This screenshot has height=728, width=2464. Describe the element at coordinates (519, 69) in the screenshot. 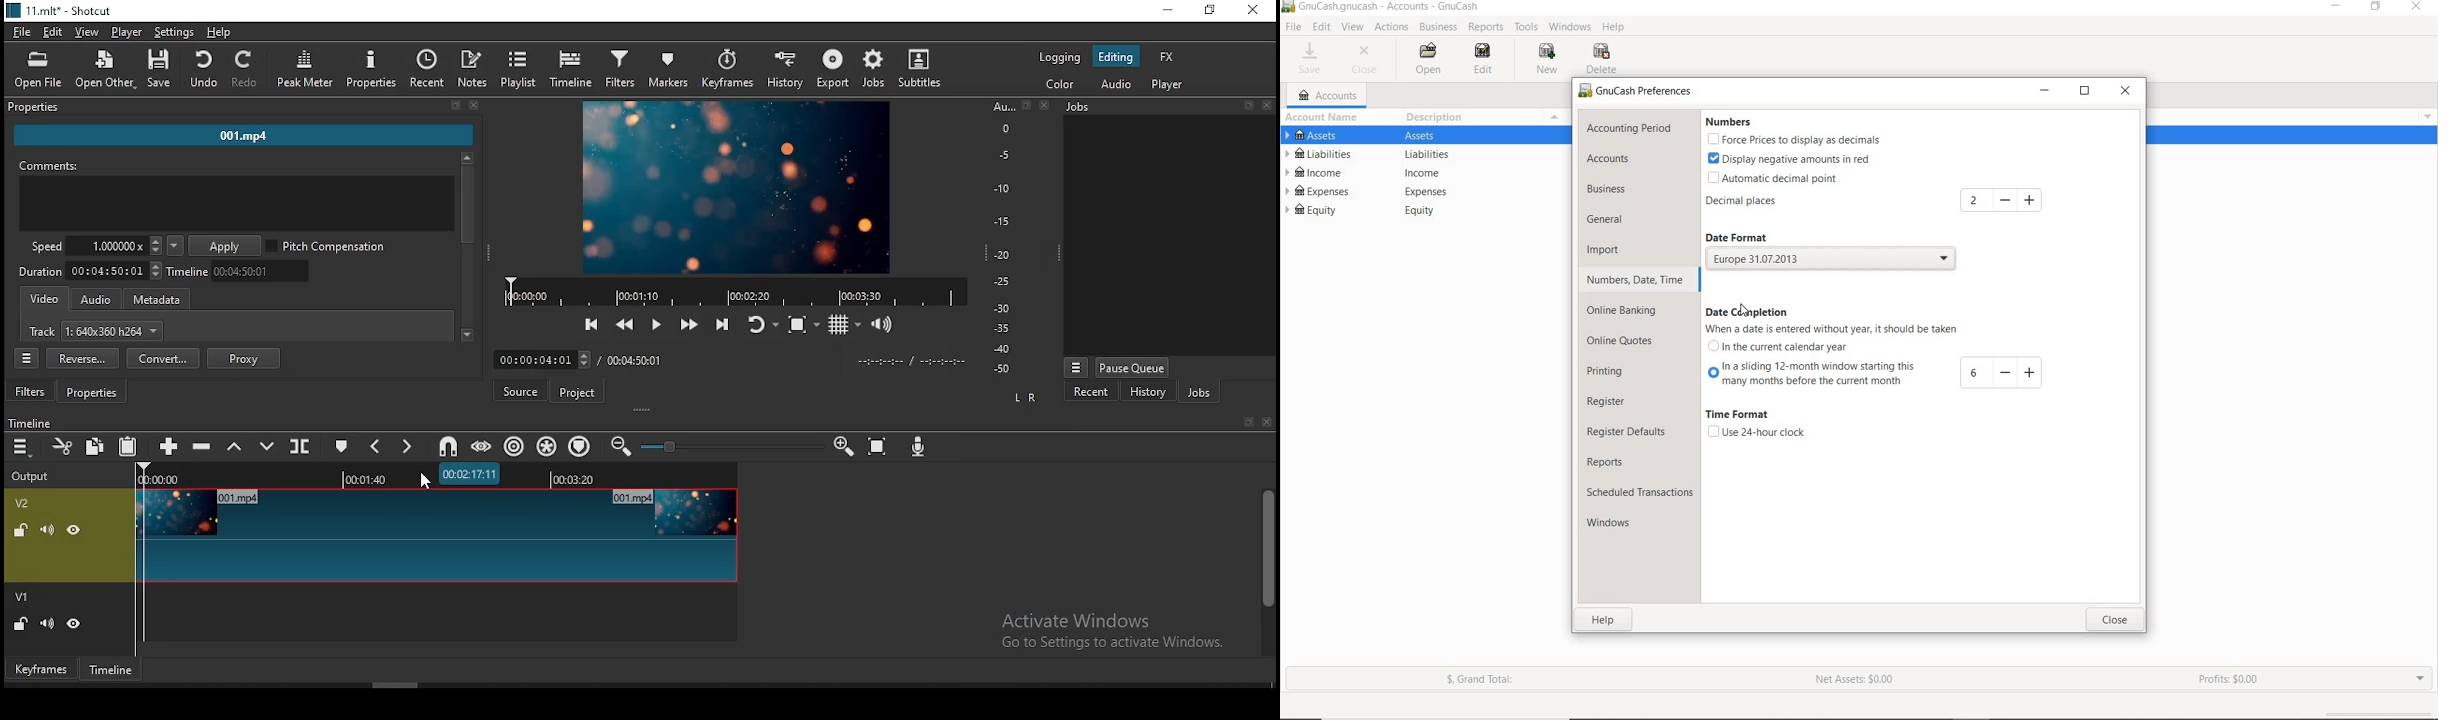

I see `playlist` at that location.